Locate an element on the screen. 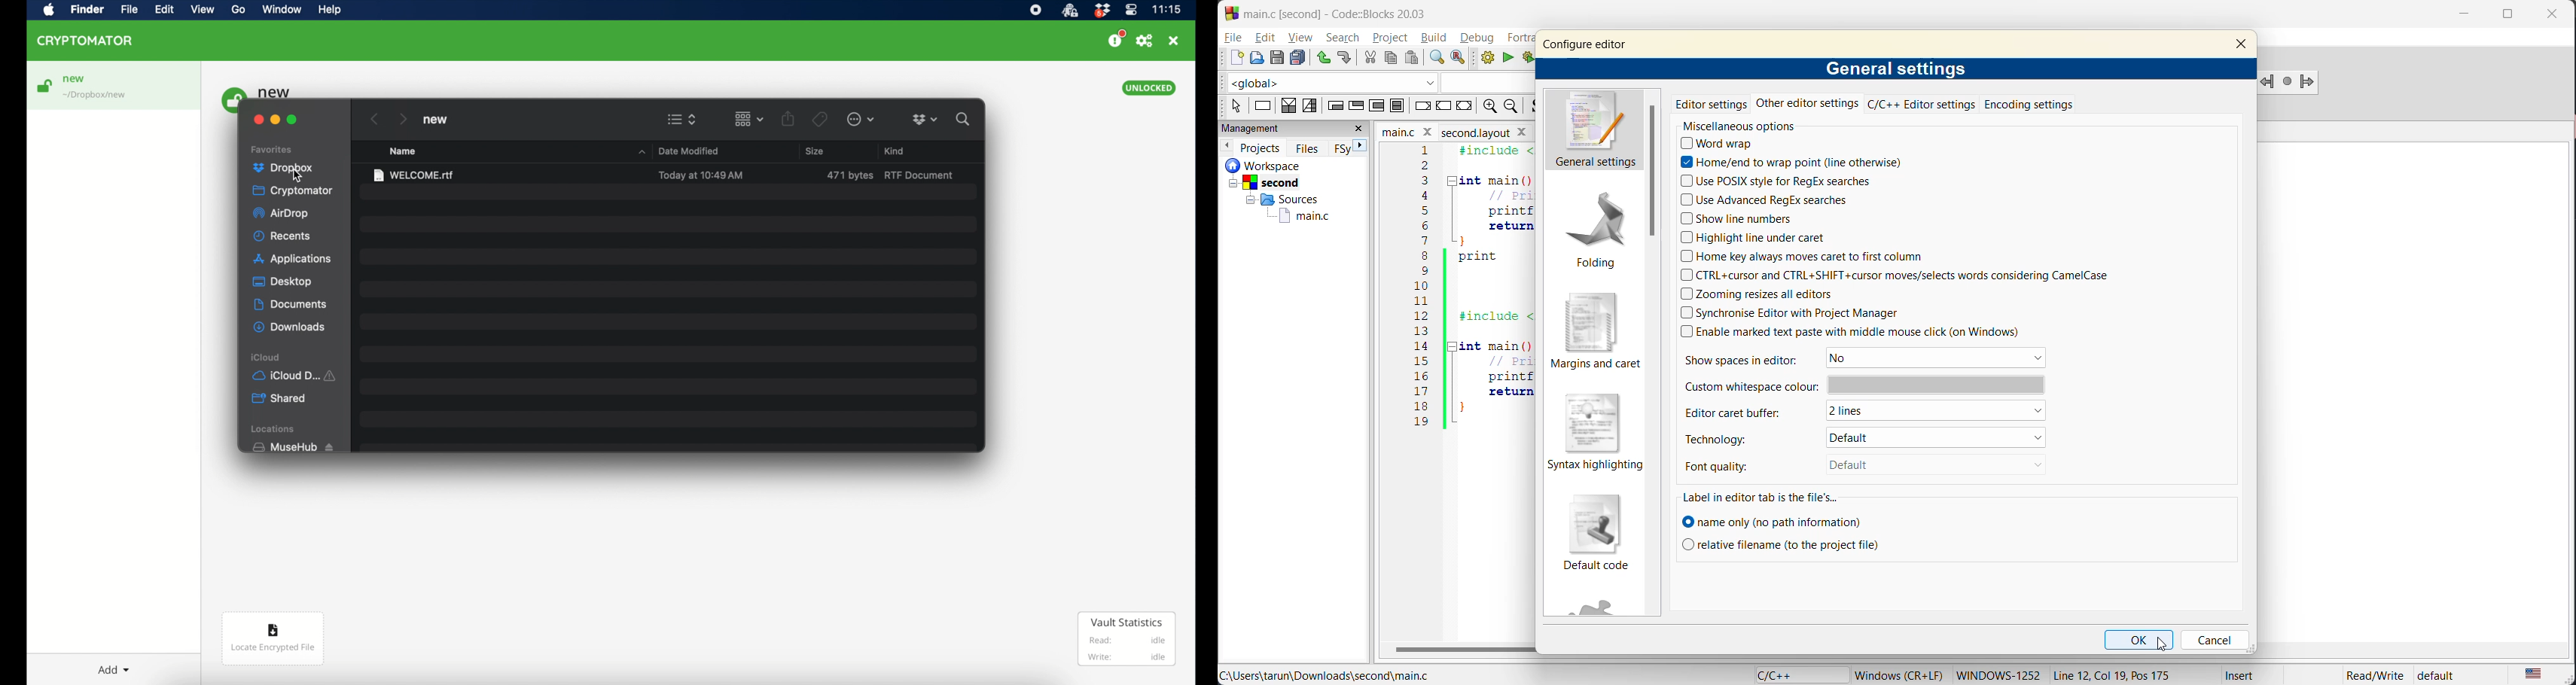 This screenshot has height=700, width=2576. close is located at coordinates (2244, 44).